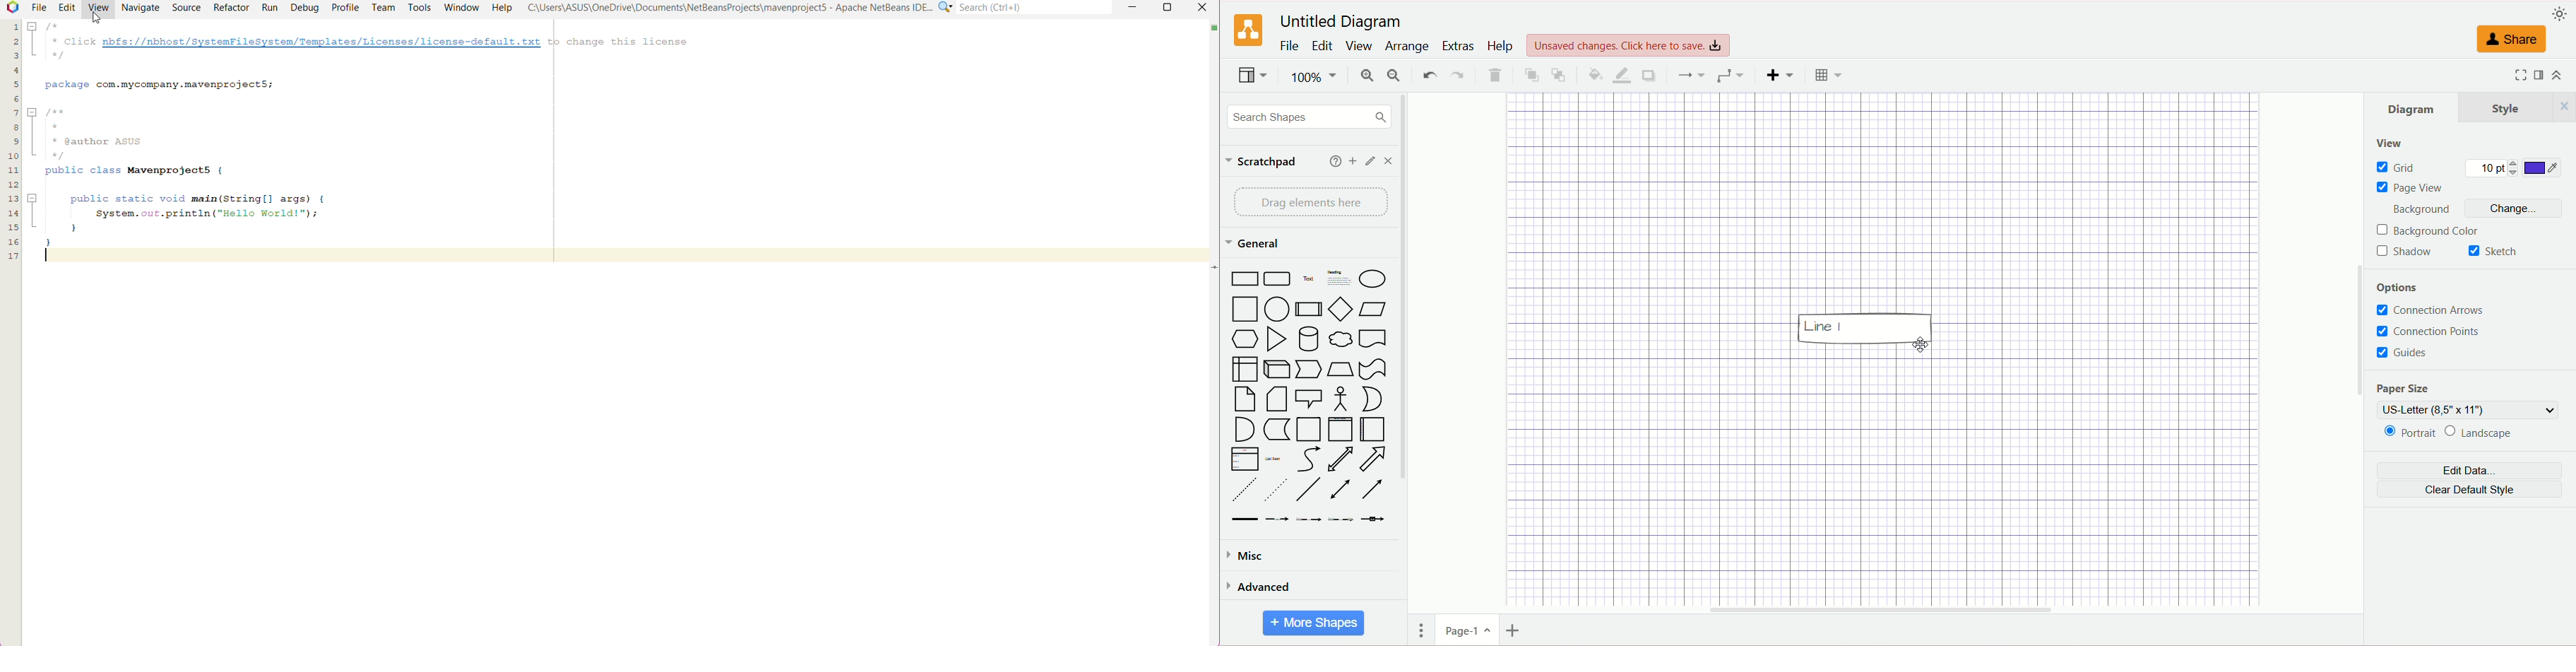  What do you see at coordinates (1244, 489) in the screenshot?
I see `Dashed Line` at bounding box center [1244, 489].